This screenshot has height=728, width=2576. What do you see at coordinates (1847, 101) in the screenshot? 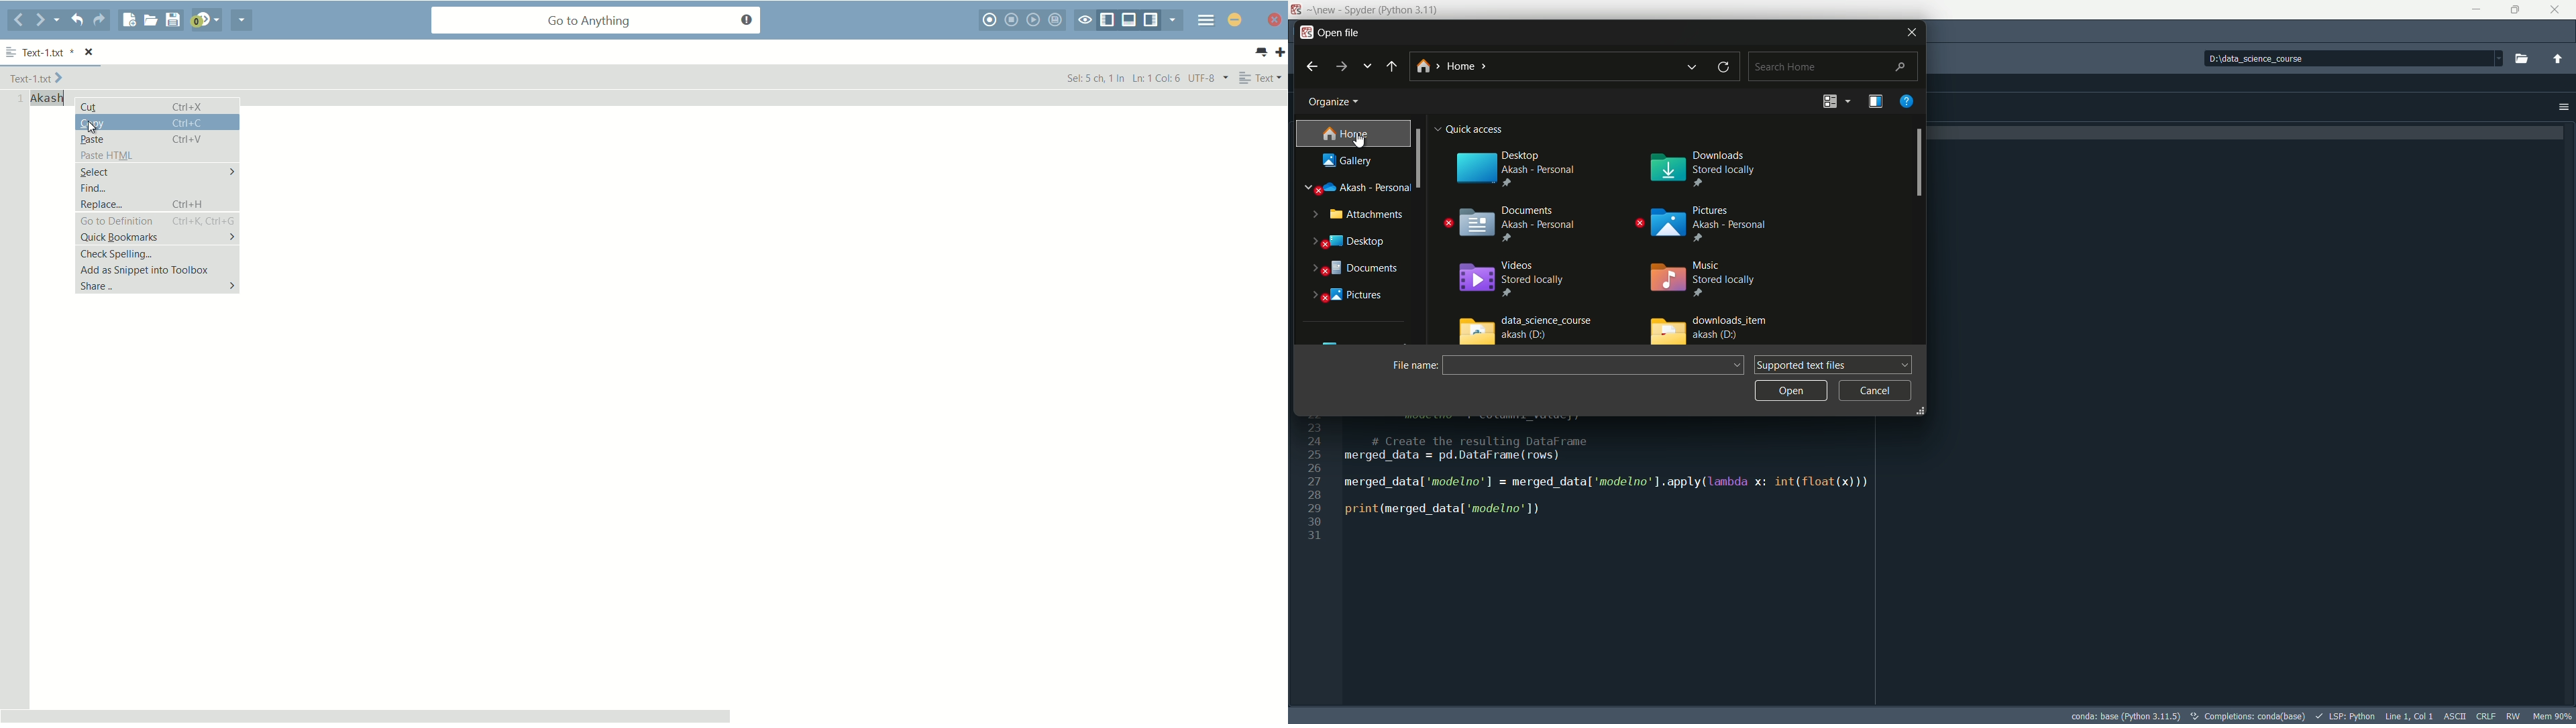
I see `dropdown` at bounding box center [1847, 101].